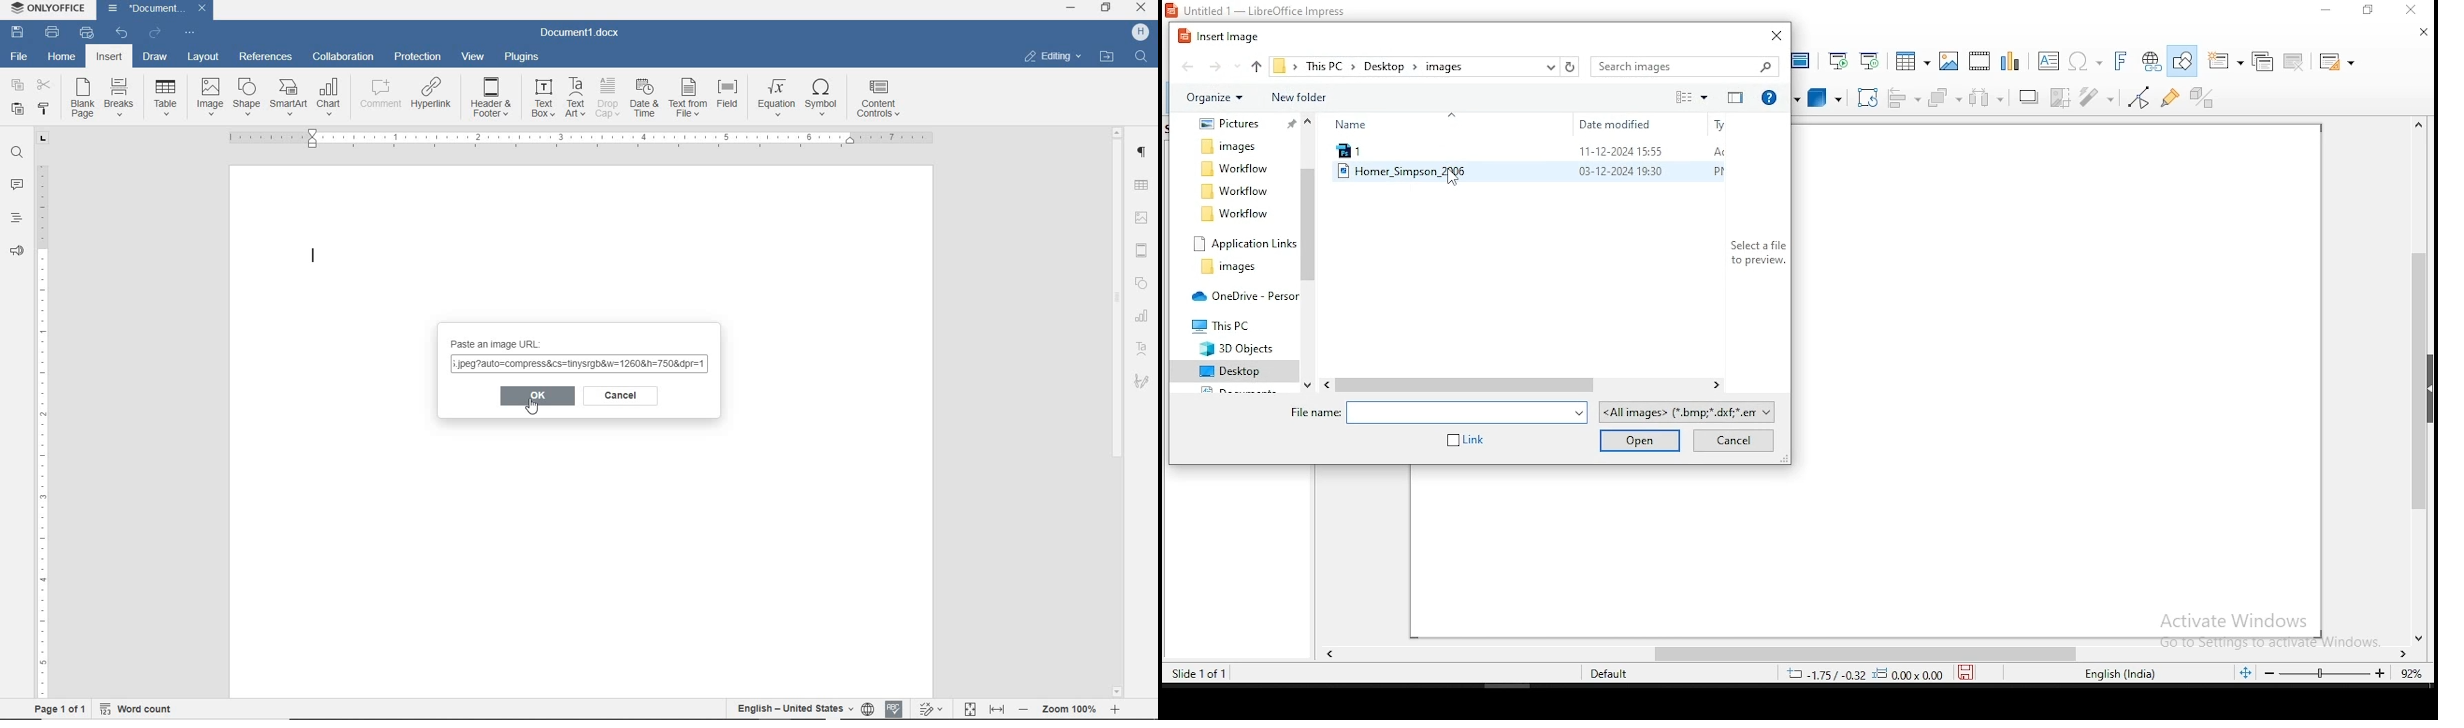 The width and height of the screenshot is (2464, 728). I want to click on defaulty, so click(1595, 672).